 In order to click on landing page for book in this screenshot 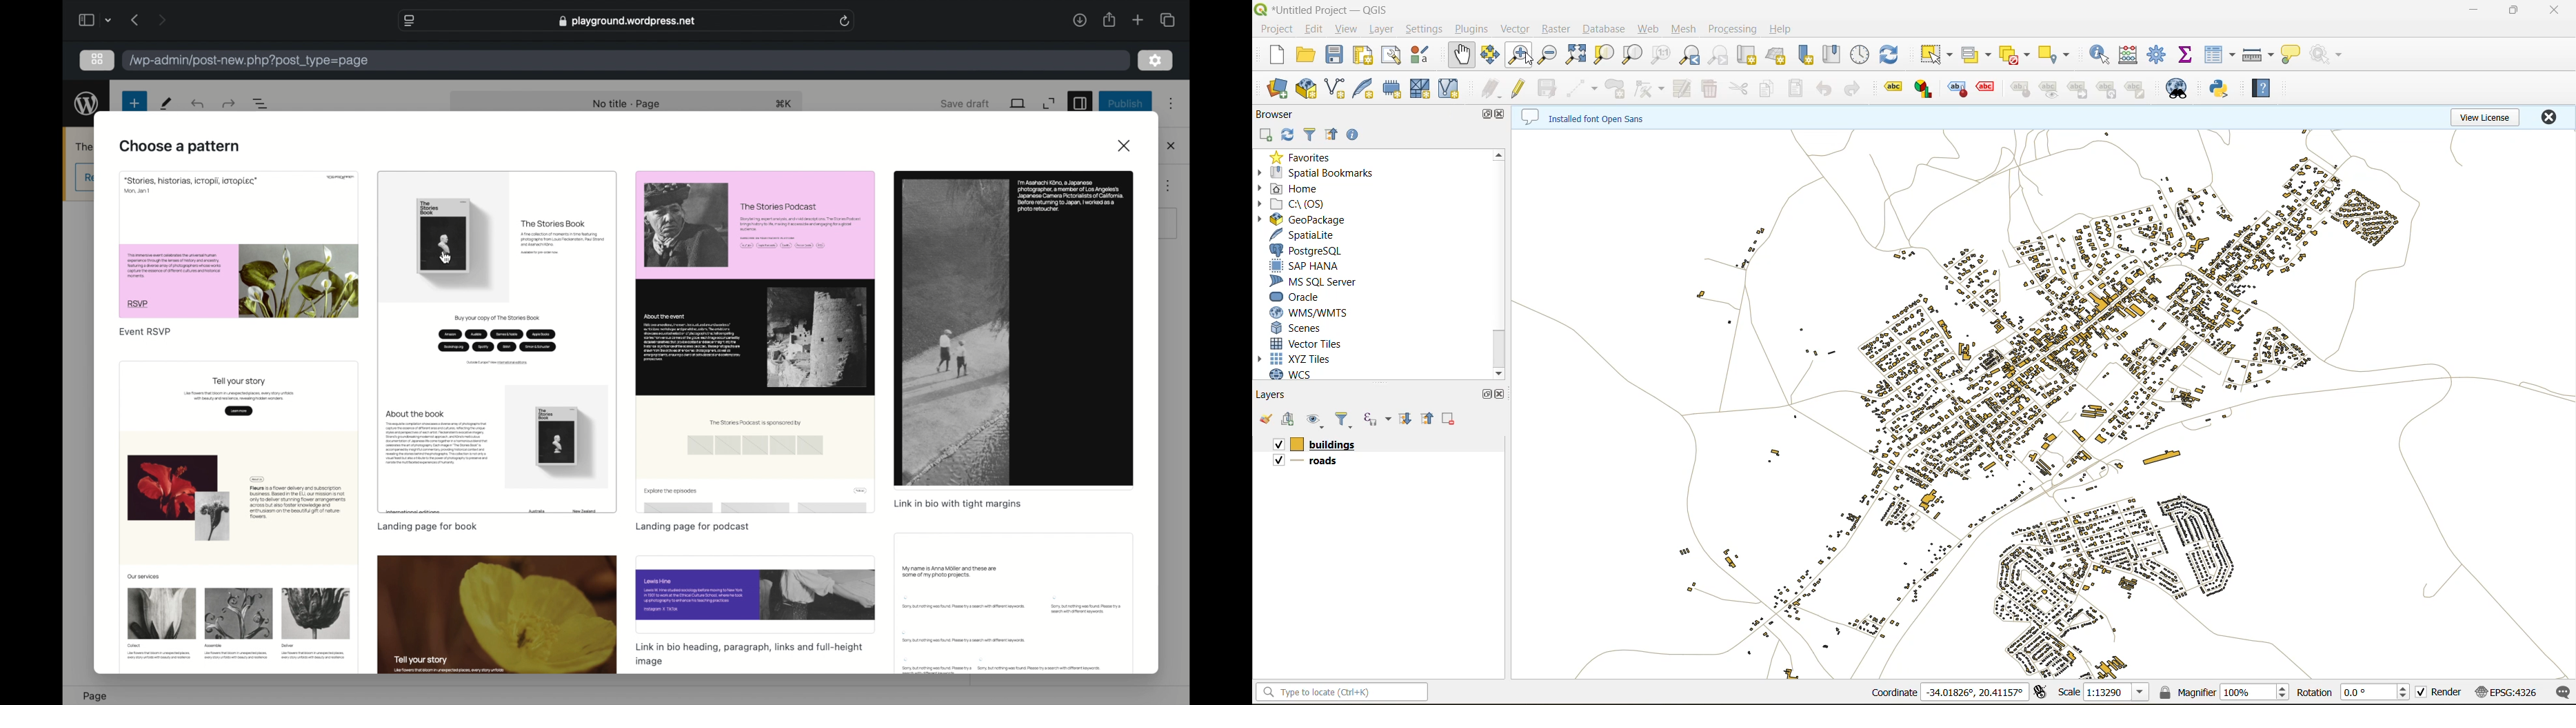, I will do `click(430, 527)`.